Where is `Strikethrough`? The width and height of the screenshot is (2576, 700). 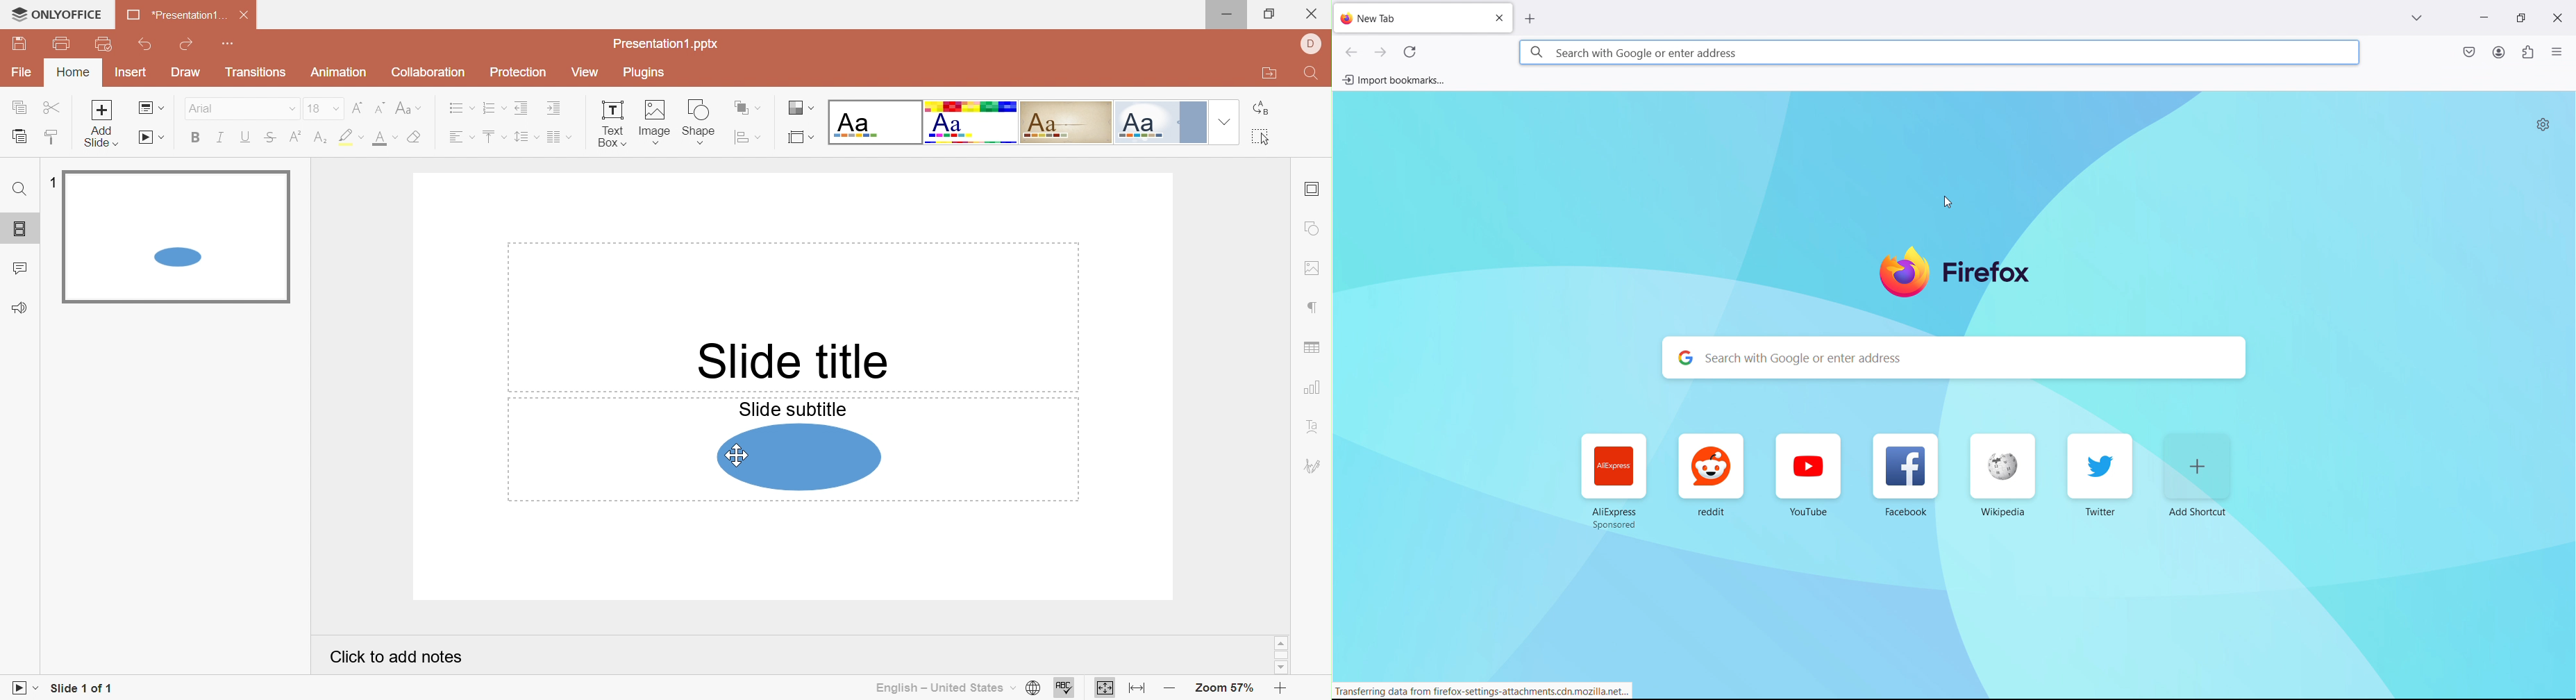
Strikethrough is located at coordinates (271, 138).